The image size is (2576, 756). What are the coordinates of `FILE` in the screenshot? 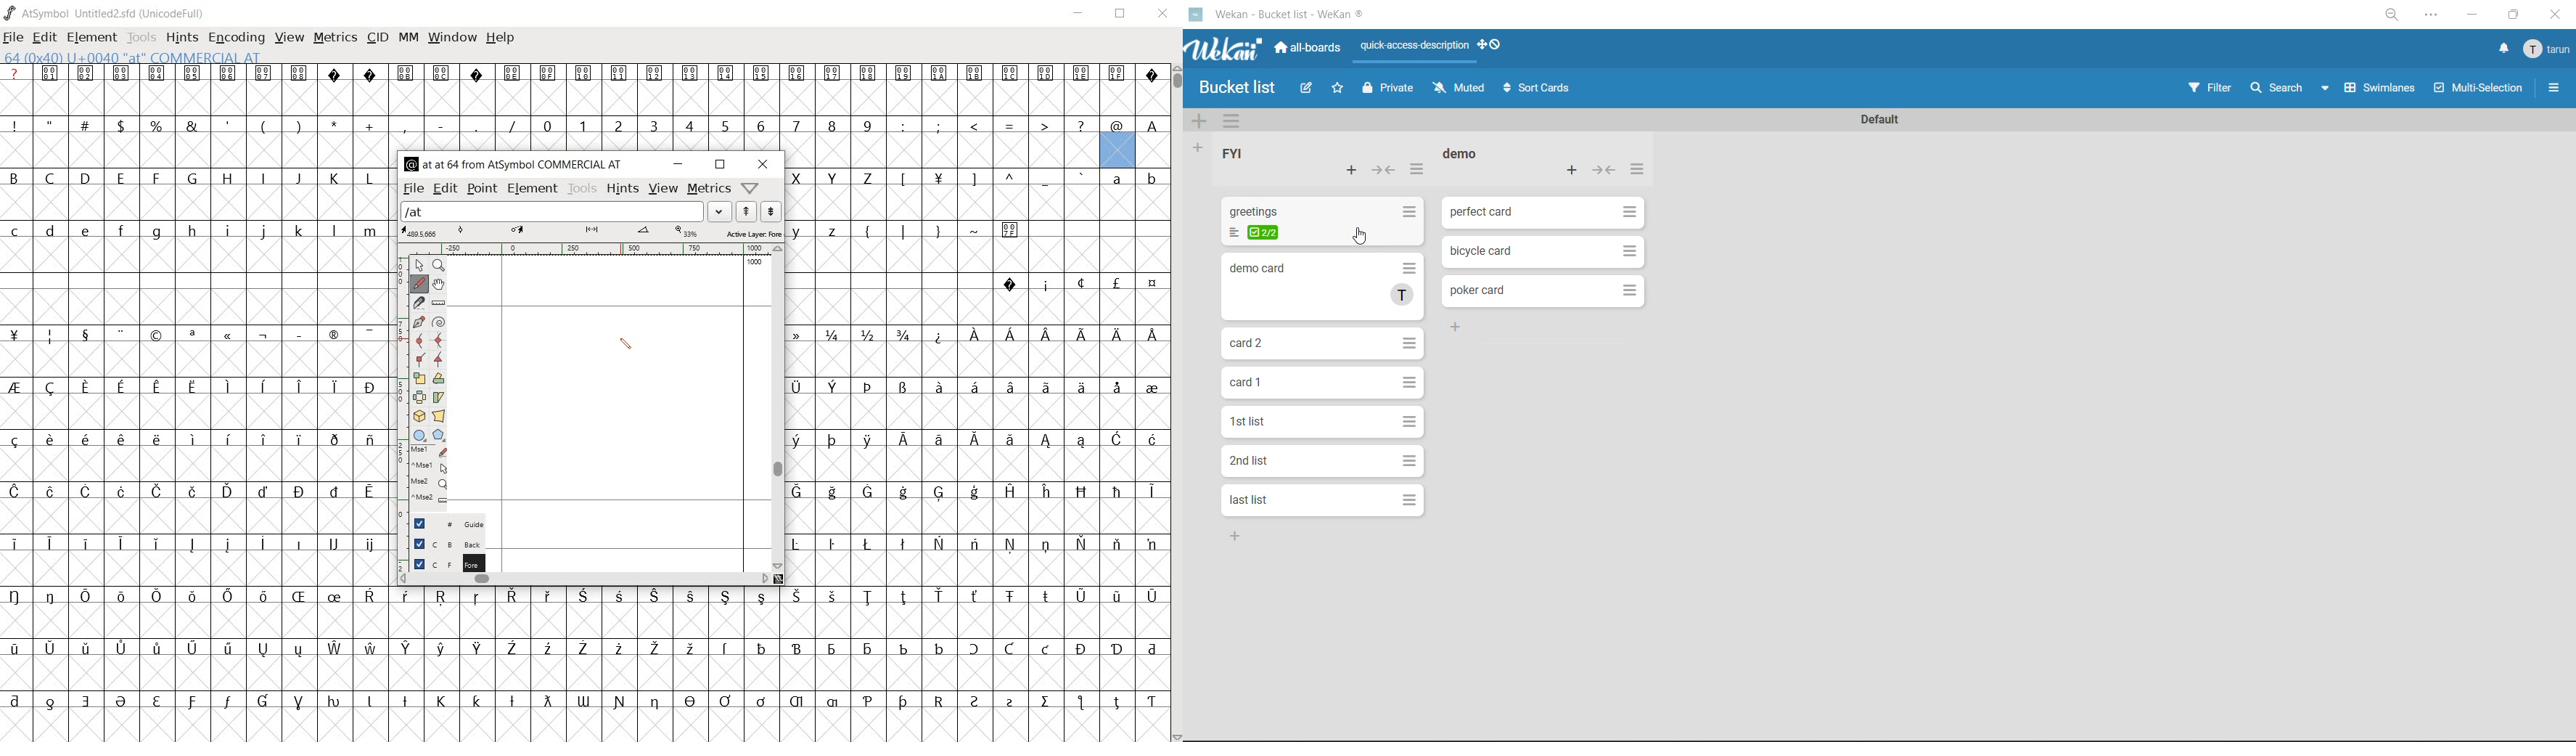 It's located at (13, 38).